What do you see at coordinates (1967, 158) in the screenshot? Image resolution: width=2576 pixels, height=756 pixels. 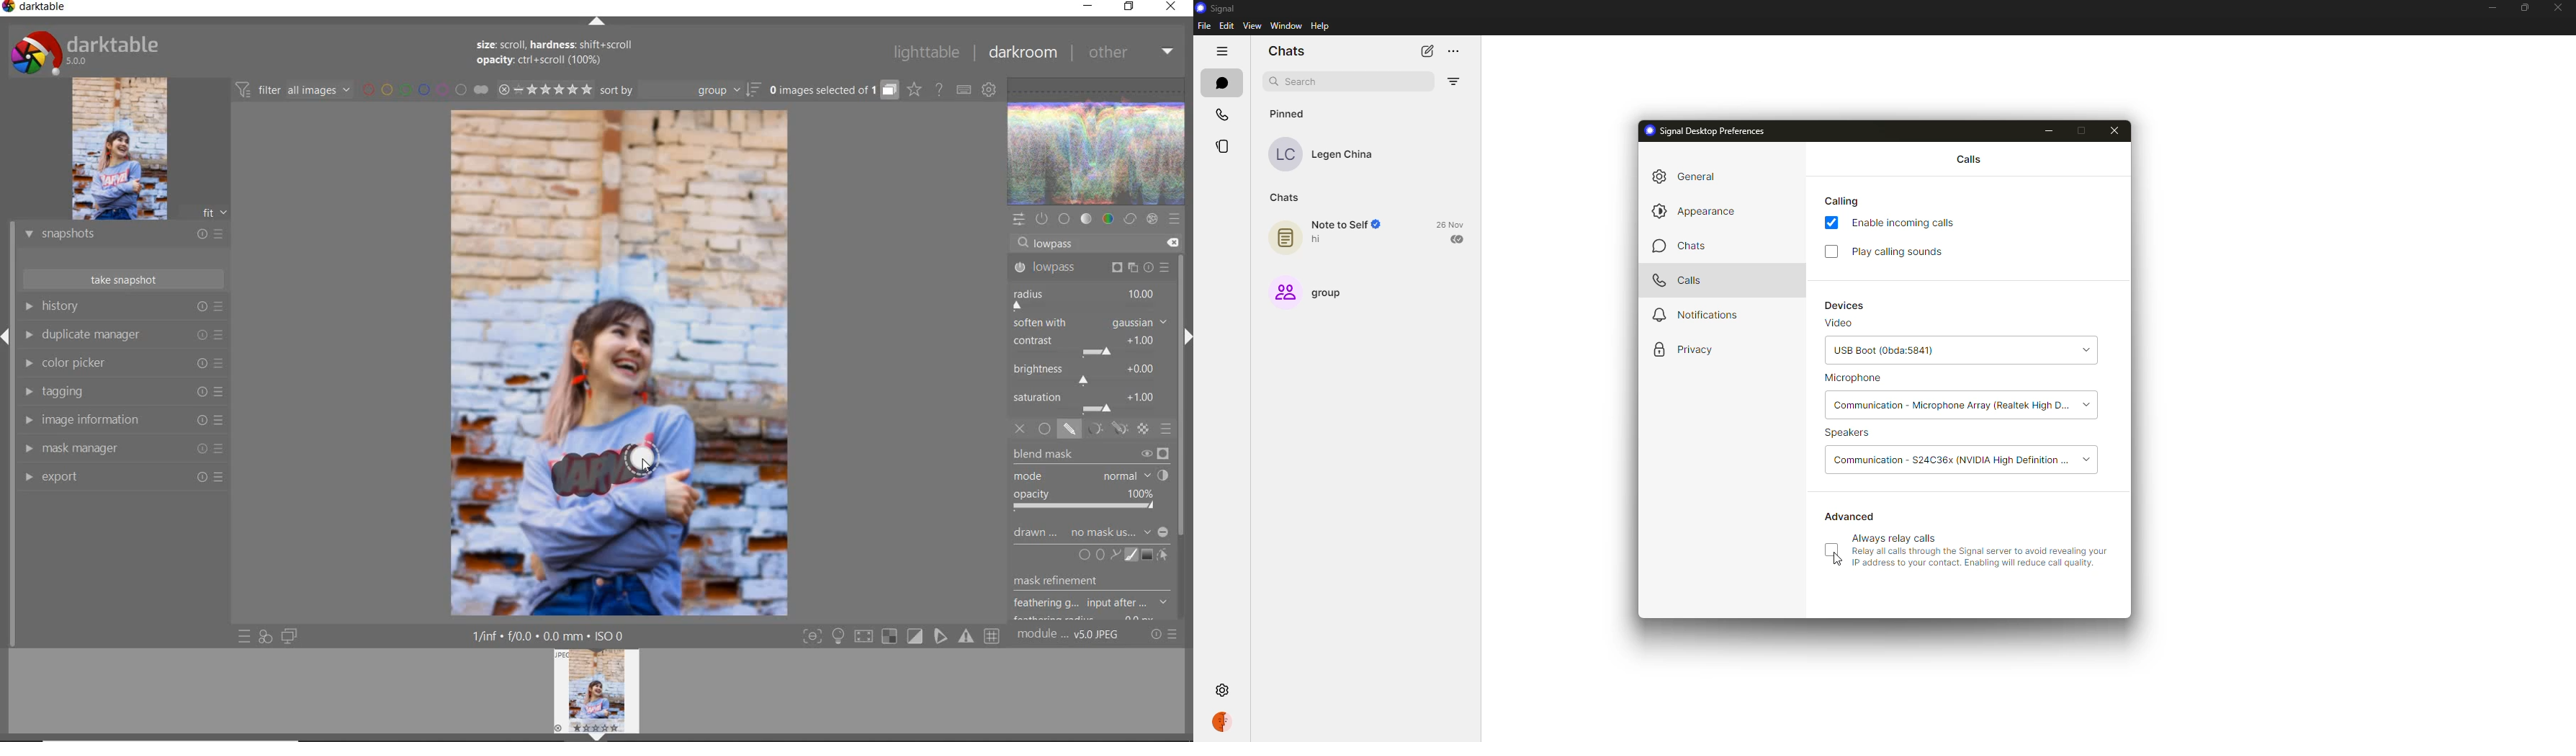 I see `calls` at bounding box center [1967, 158].